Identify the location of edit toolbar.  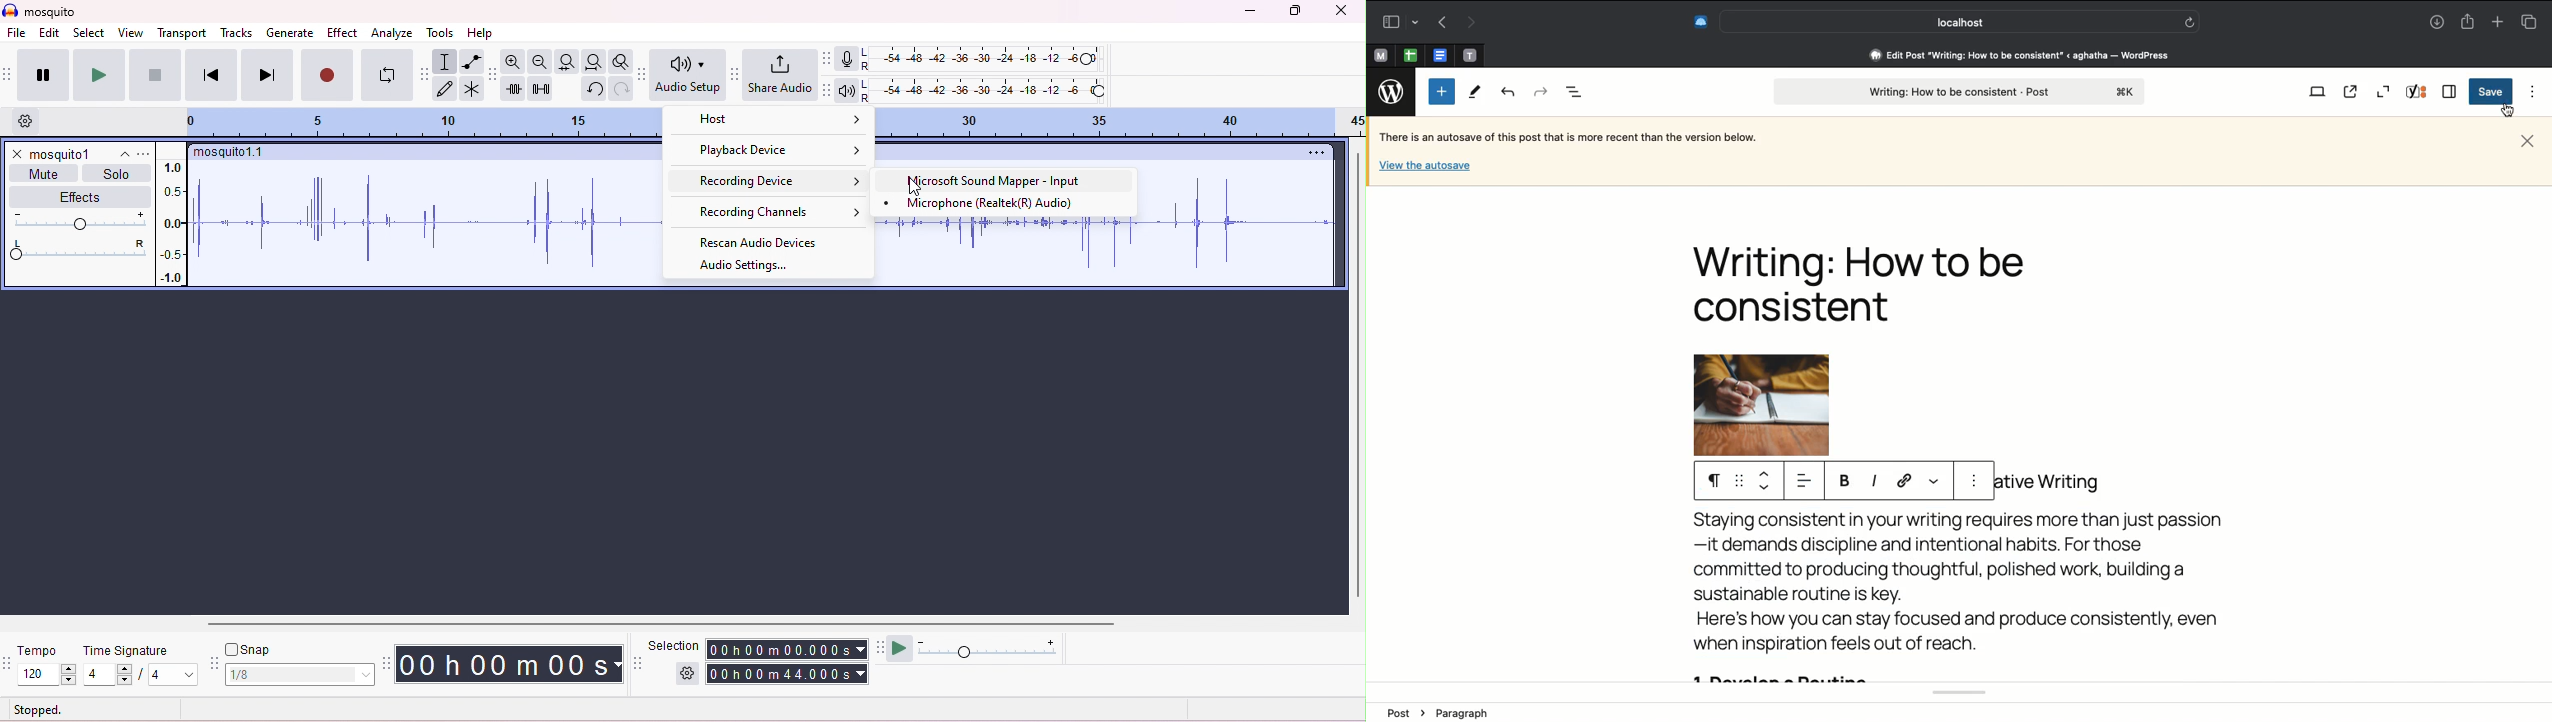
(493, 75).